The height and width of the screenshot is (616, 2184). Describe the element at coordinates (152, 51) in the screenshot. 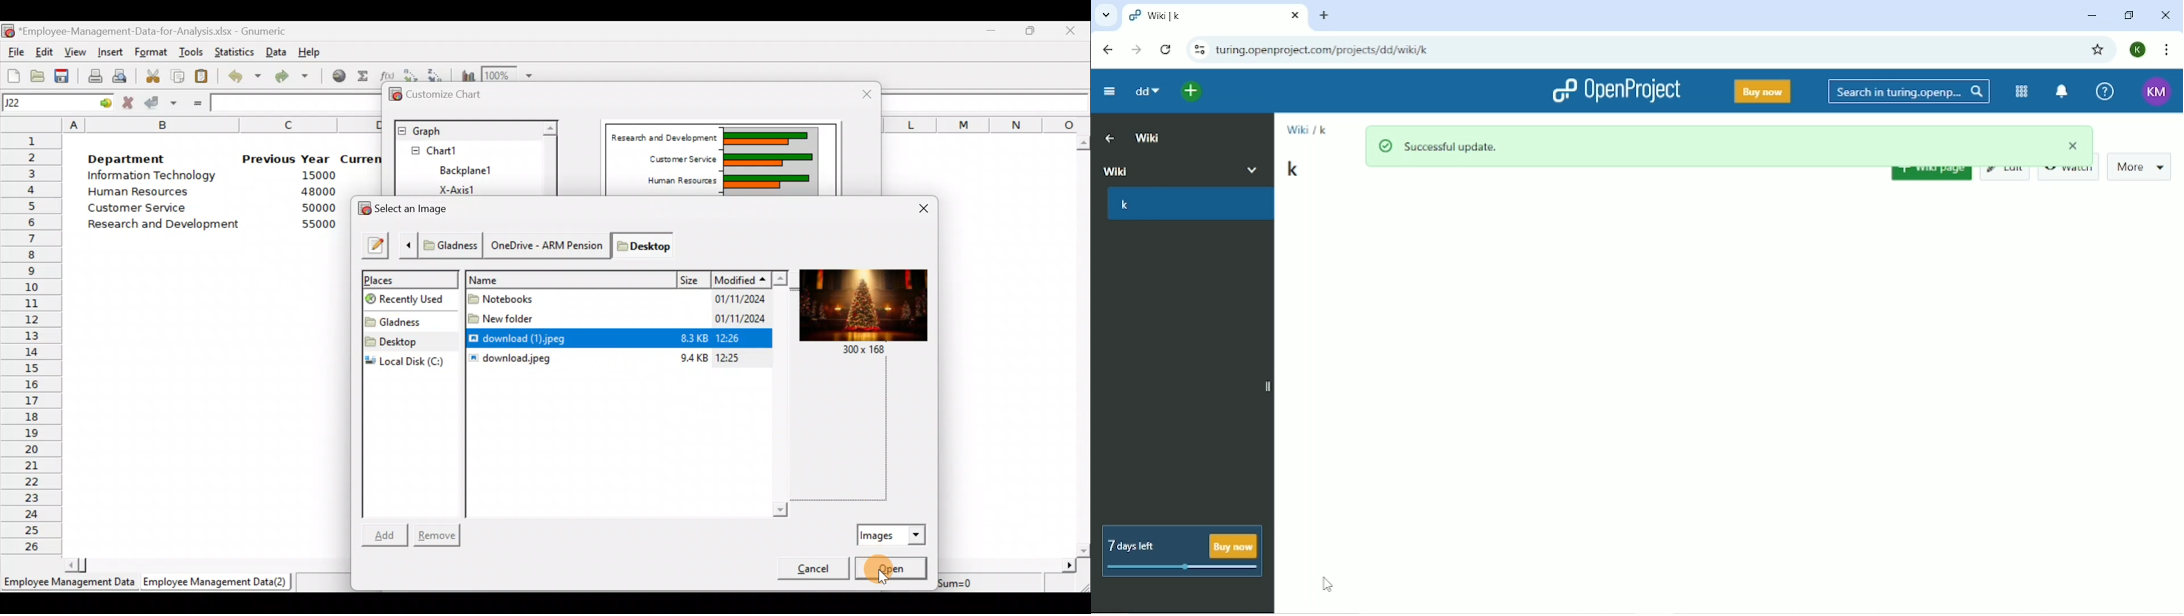

I see `Format` at that location.